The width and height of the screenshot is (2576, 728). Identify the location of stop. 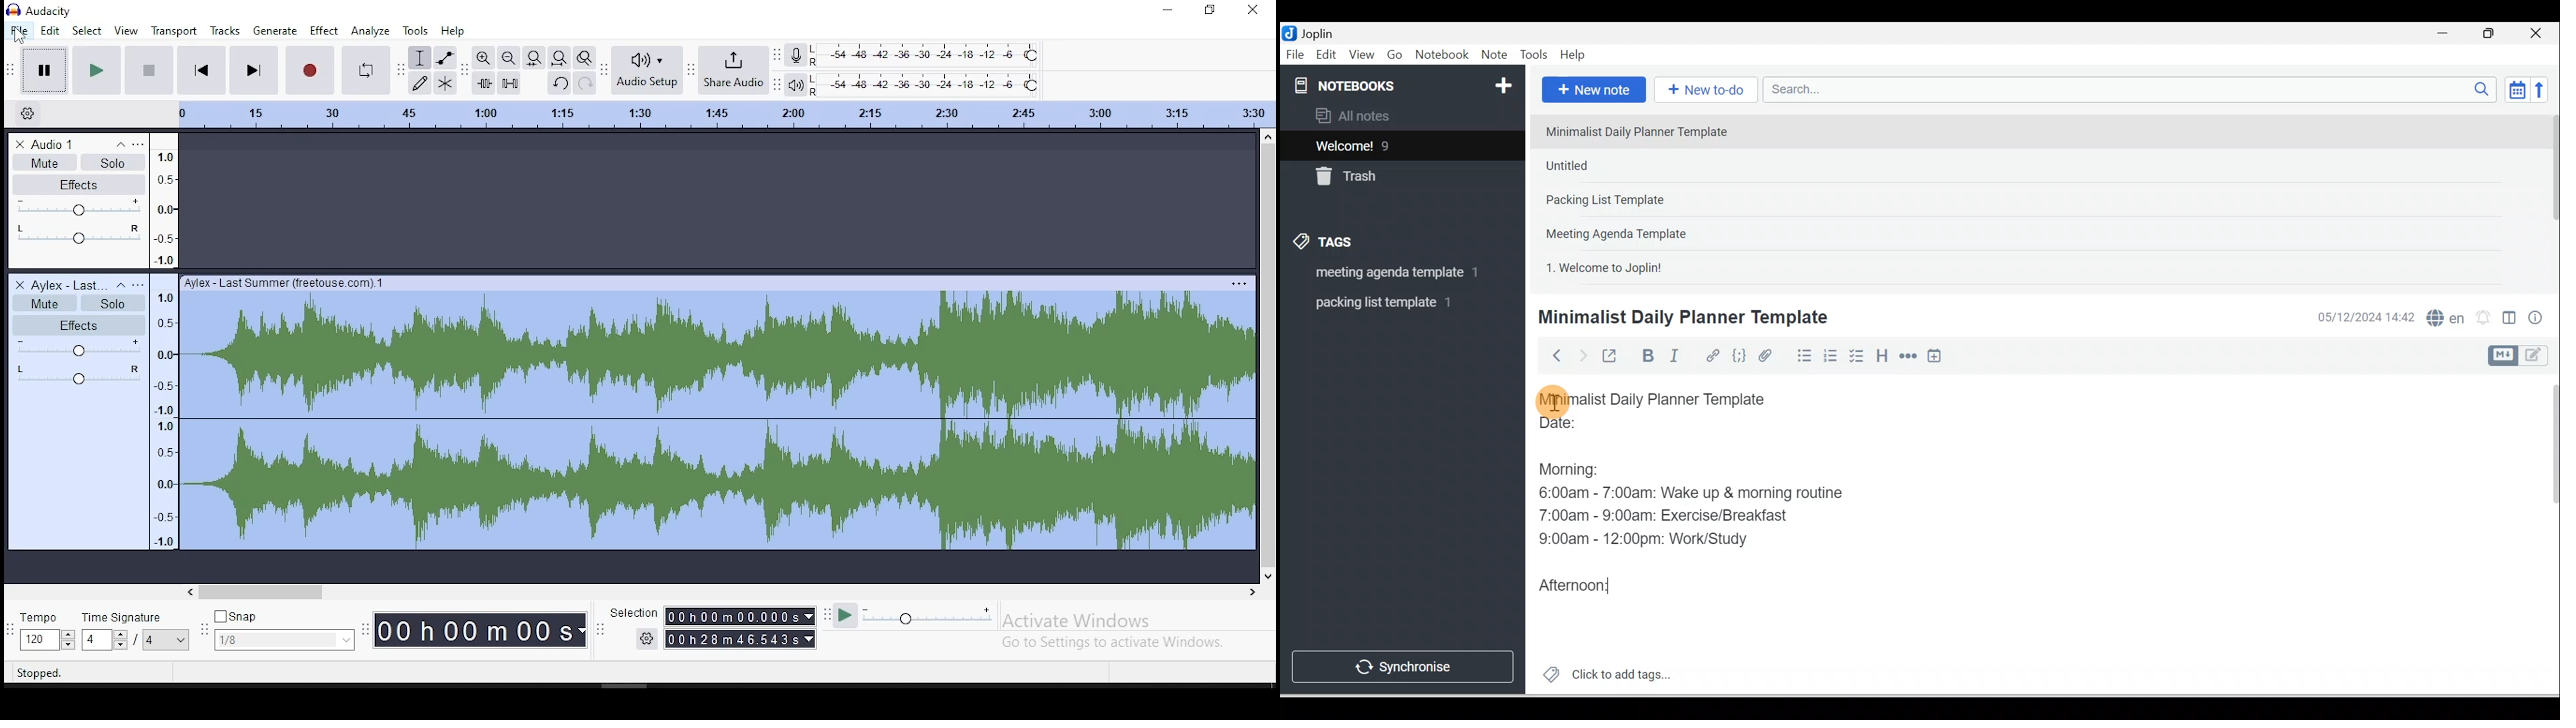
(146, 71).